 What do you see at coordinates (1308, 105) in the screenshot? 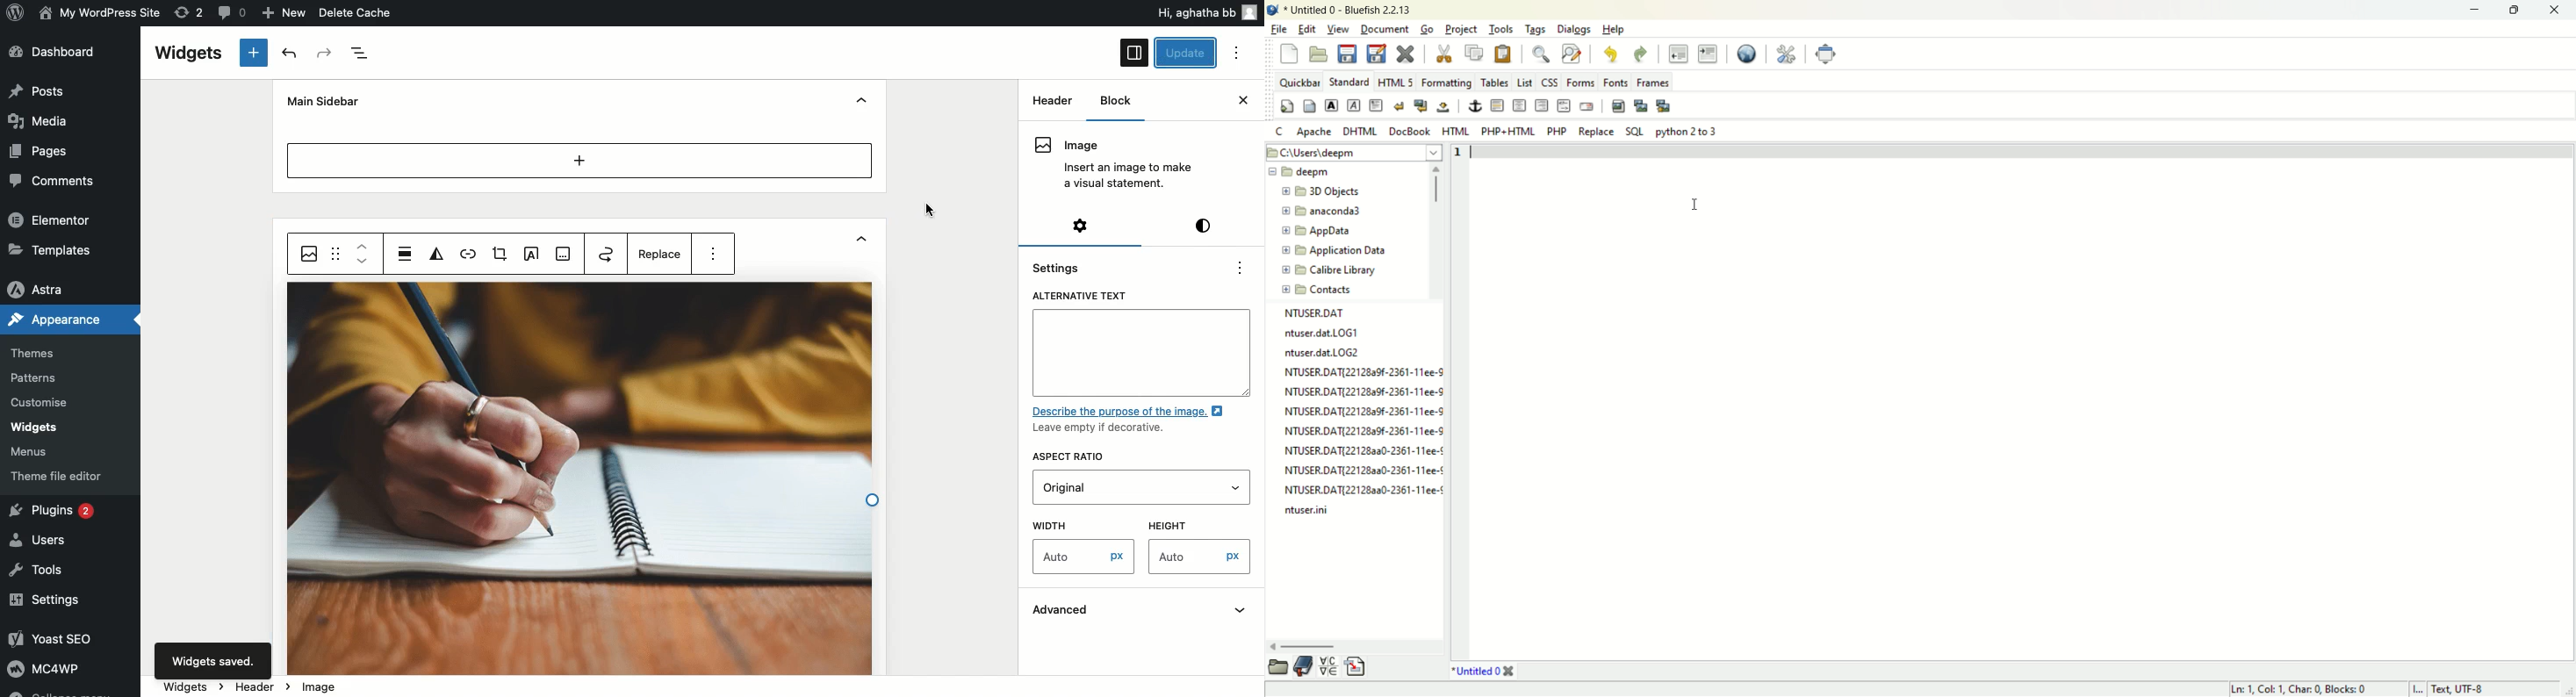
I see `body` at bounding box center [1308, 105].